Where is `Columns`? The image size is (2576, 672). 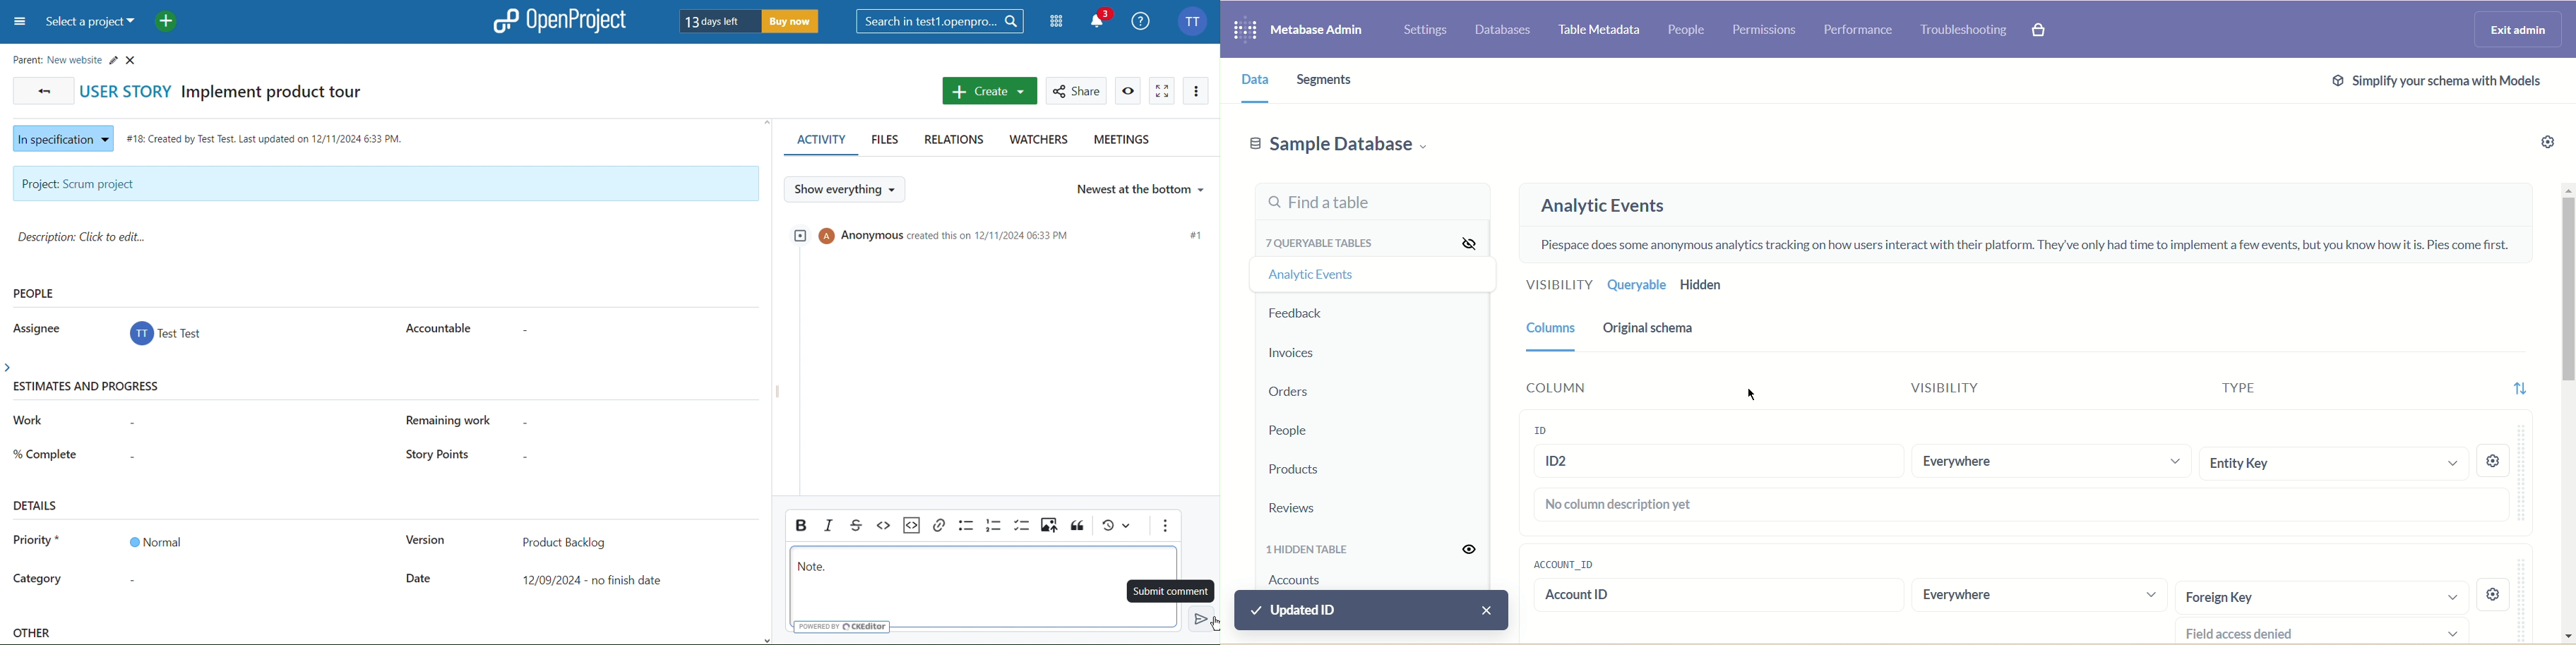
Columns is located at coordinates (1553, 334).